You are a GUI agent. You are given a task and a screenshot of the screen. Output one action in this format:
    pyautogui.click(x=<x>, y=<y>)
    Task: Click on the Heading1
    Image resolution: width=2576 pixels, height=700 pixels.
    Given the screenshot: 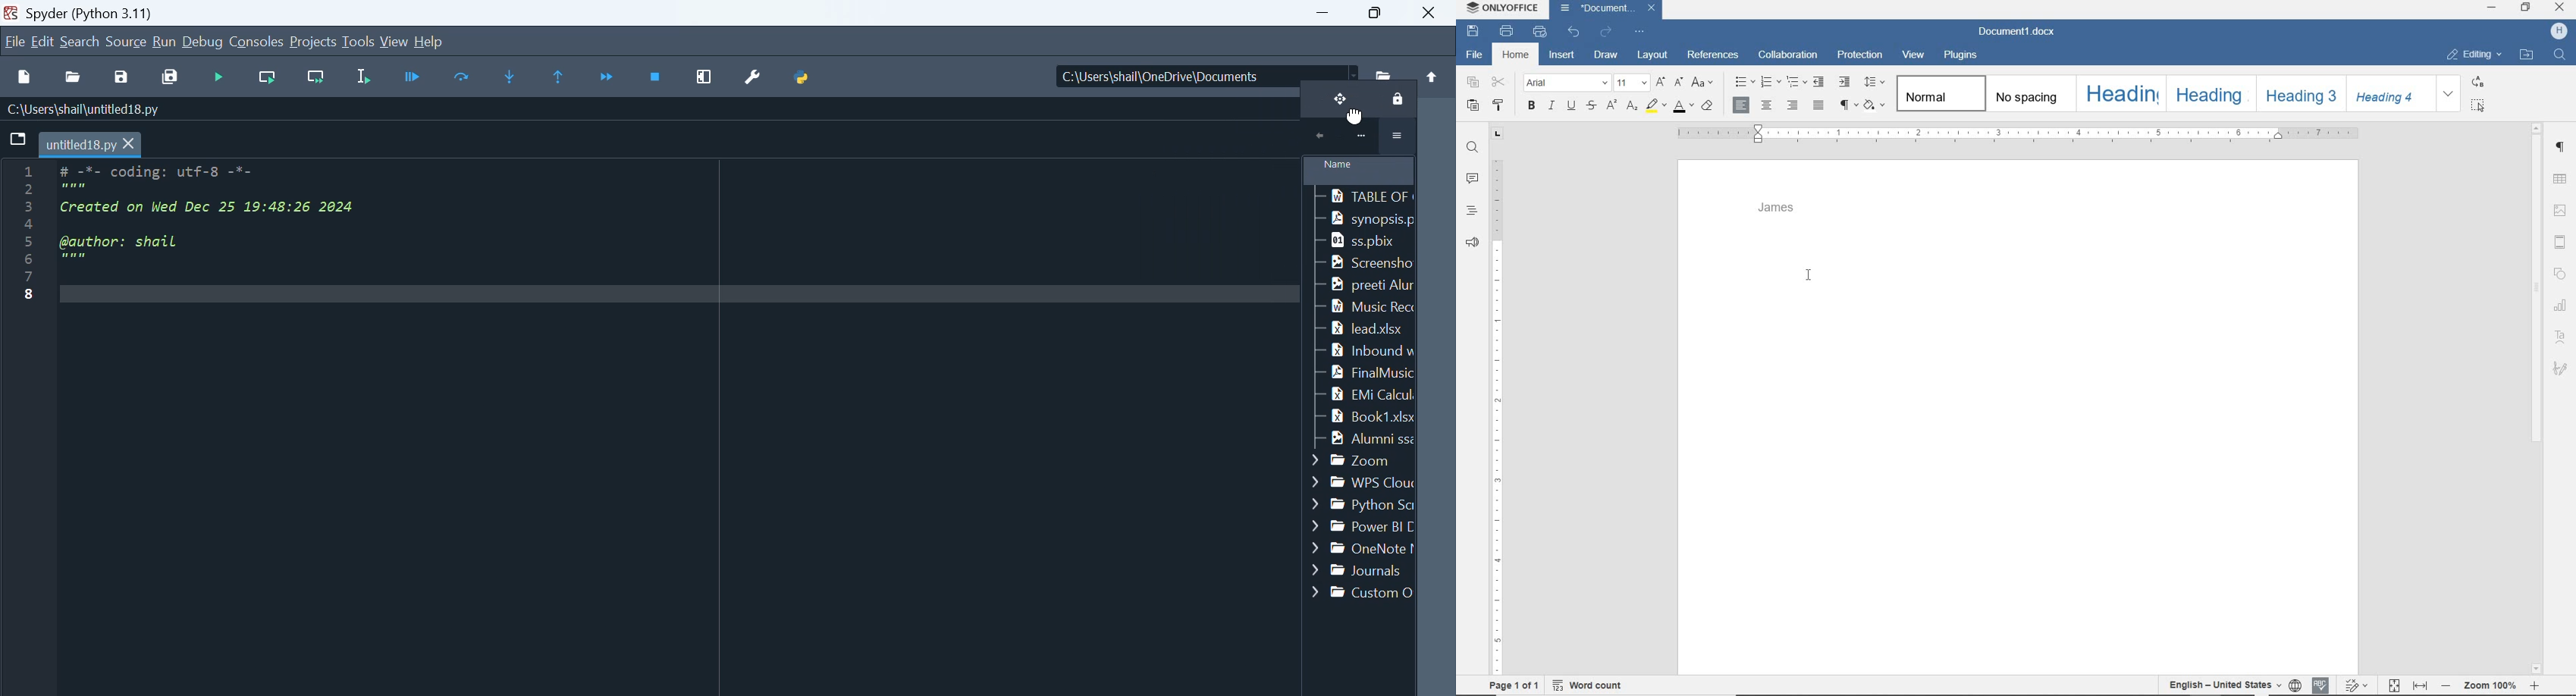 What is the action you would take?
    pyautogui.click(x=2115, y=93)
    